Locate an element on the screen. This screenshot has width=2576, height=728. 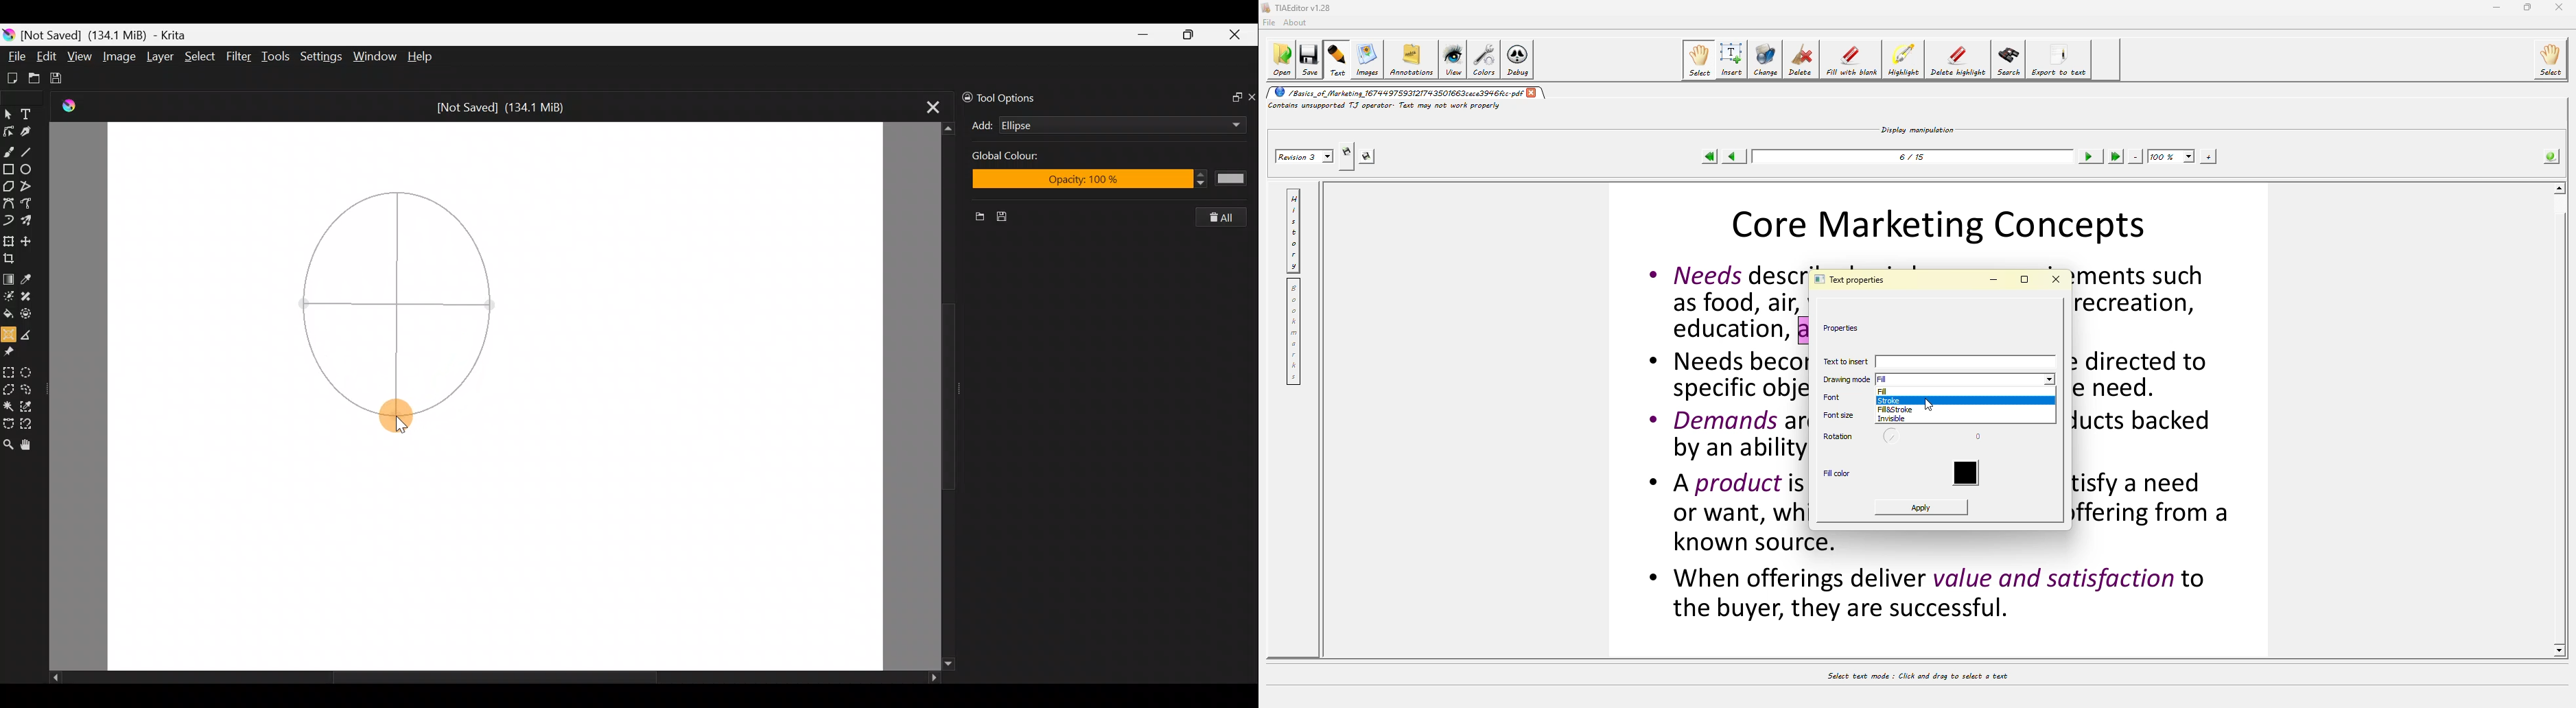
Similar color selection tool is located at coordinates (32, 404).